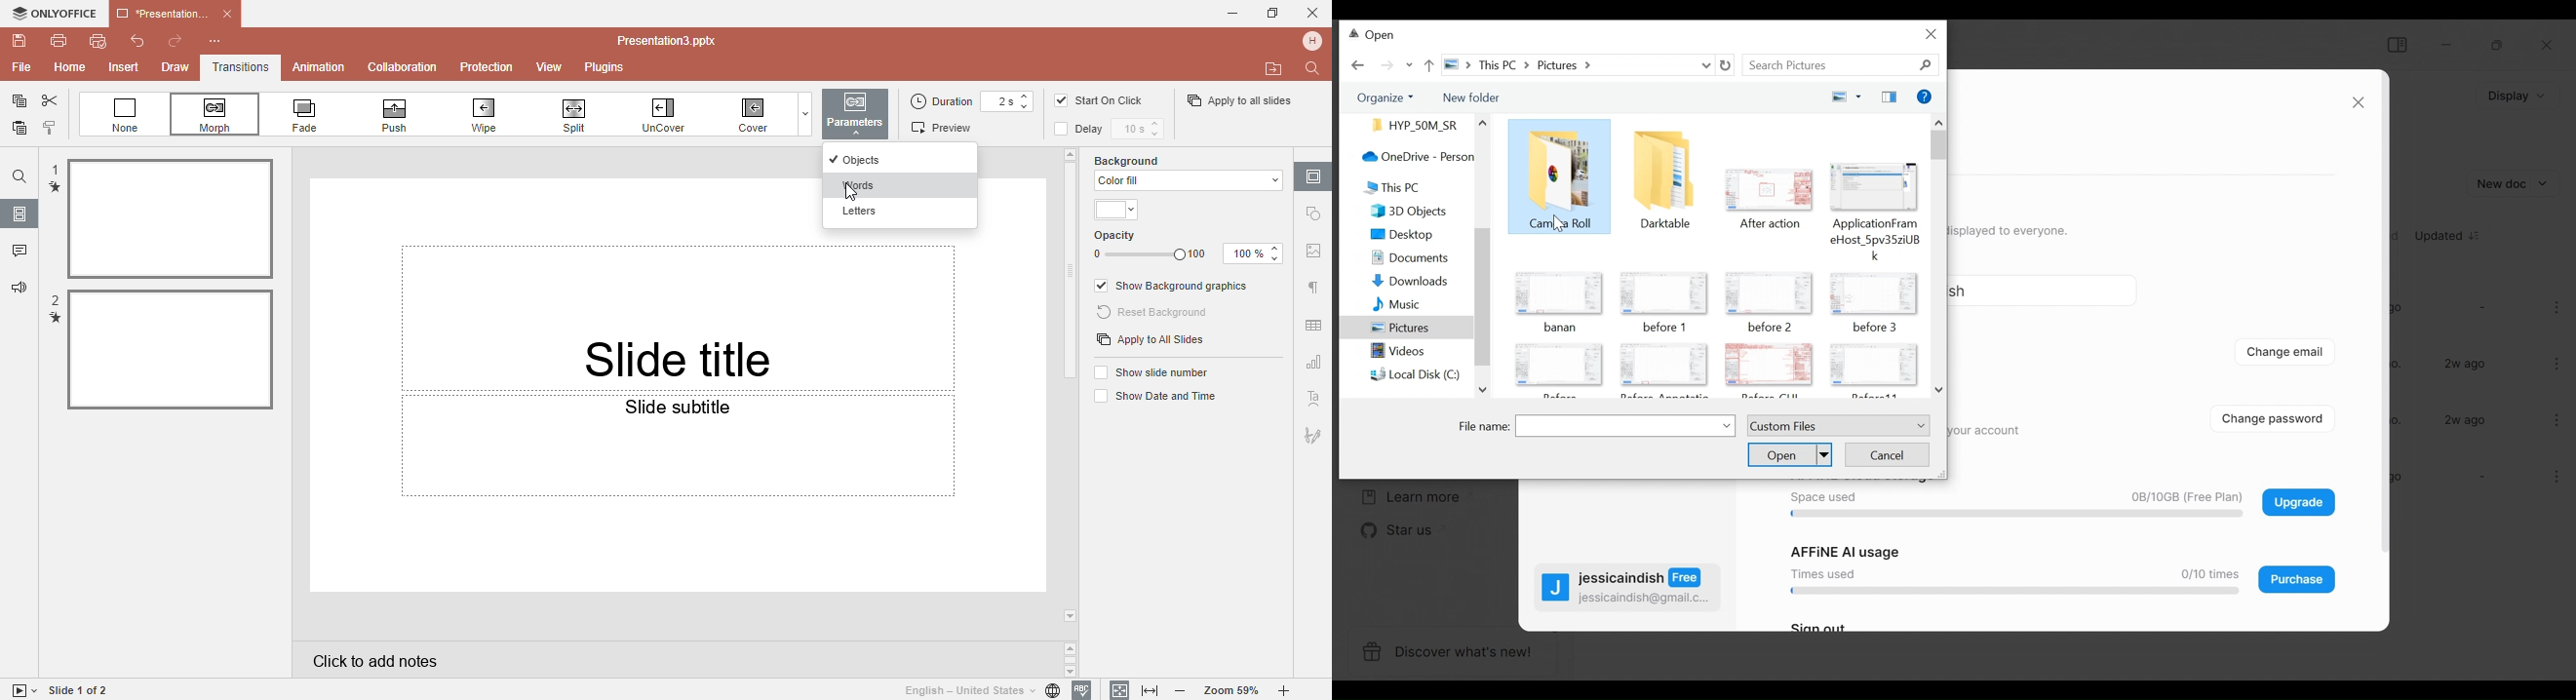 The image size is (2576, 700). What do you see at coordinates (131, 43) in the screenshot?
I see `Undo` at bounding box center [131, 43].